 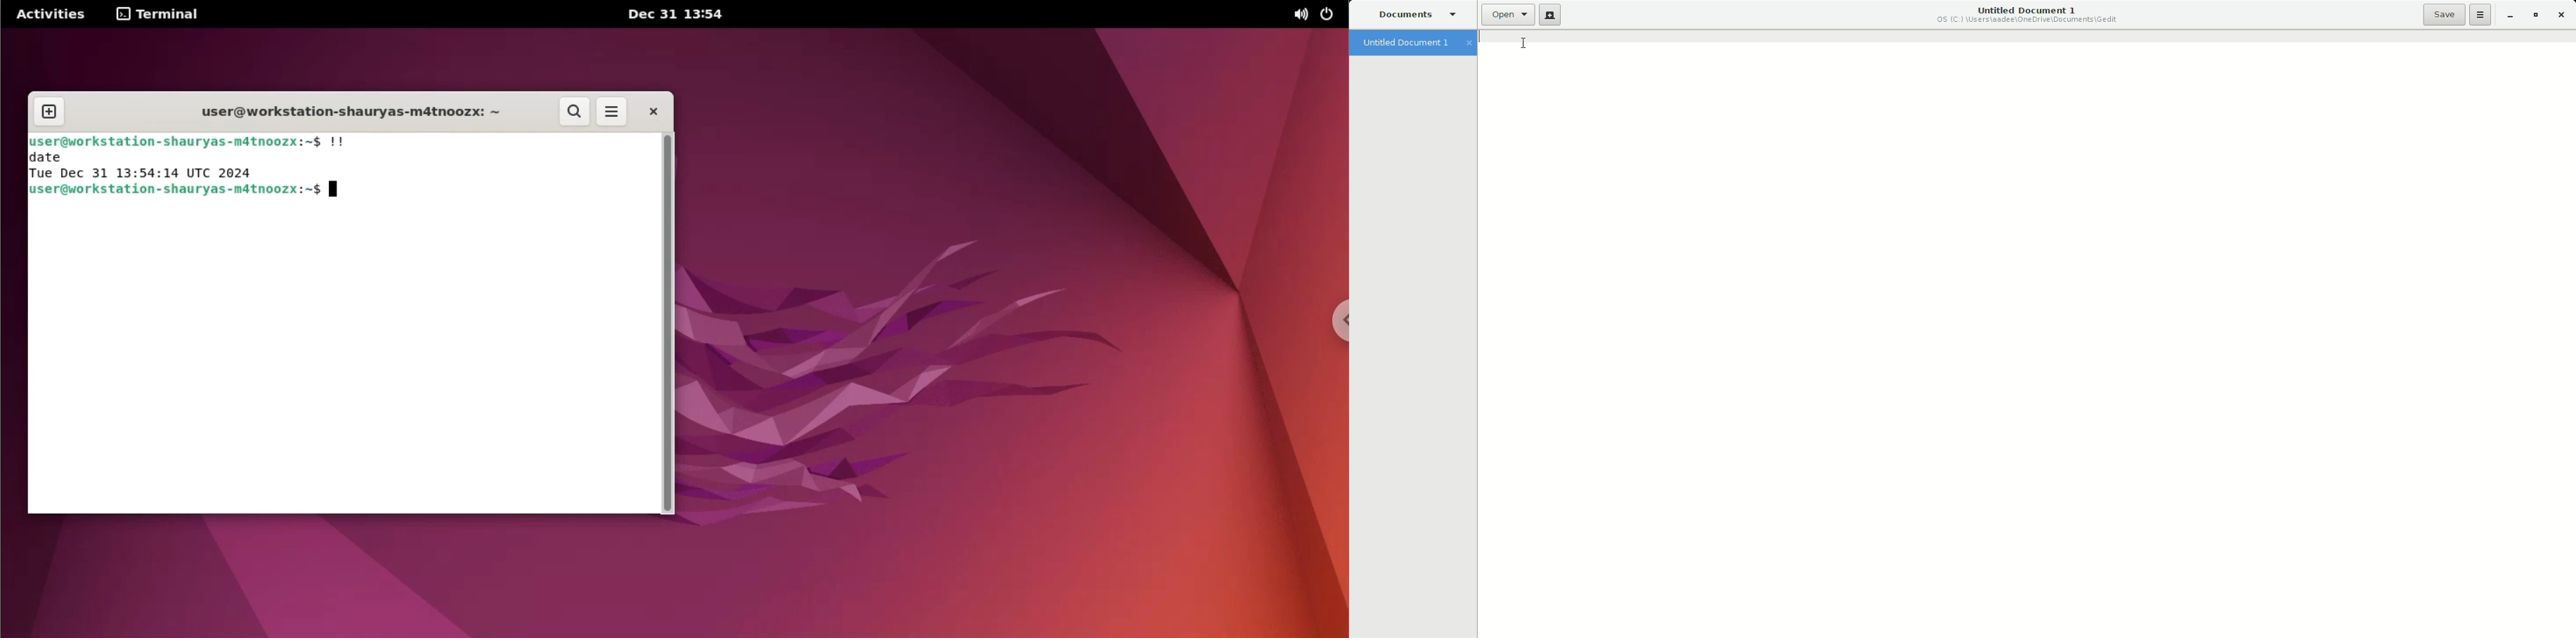 What do you see at coordinates (1550, 15) in the screenshot?
I see `New` at bounding box center [1550, 15].